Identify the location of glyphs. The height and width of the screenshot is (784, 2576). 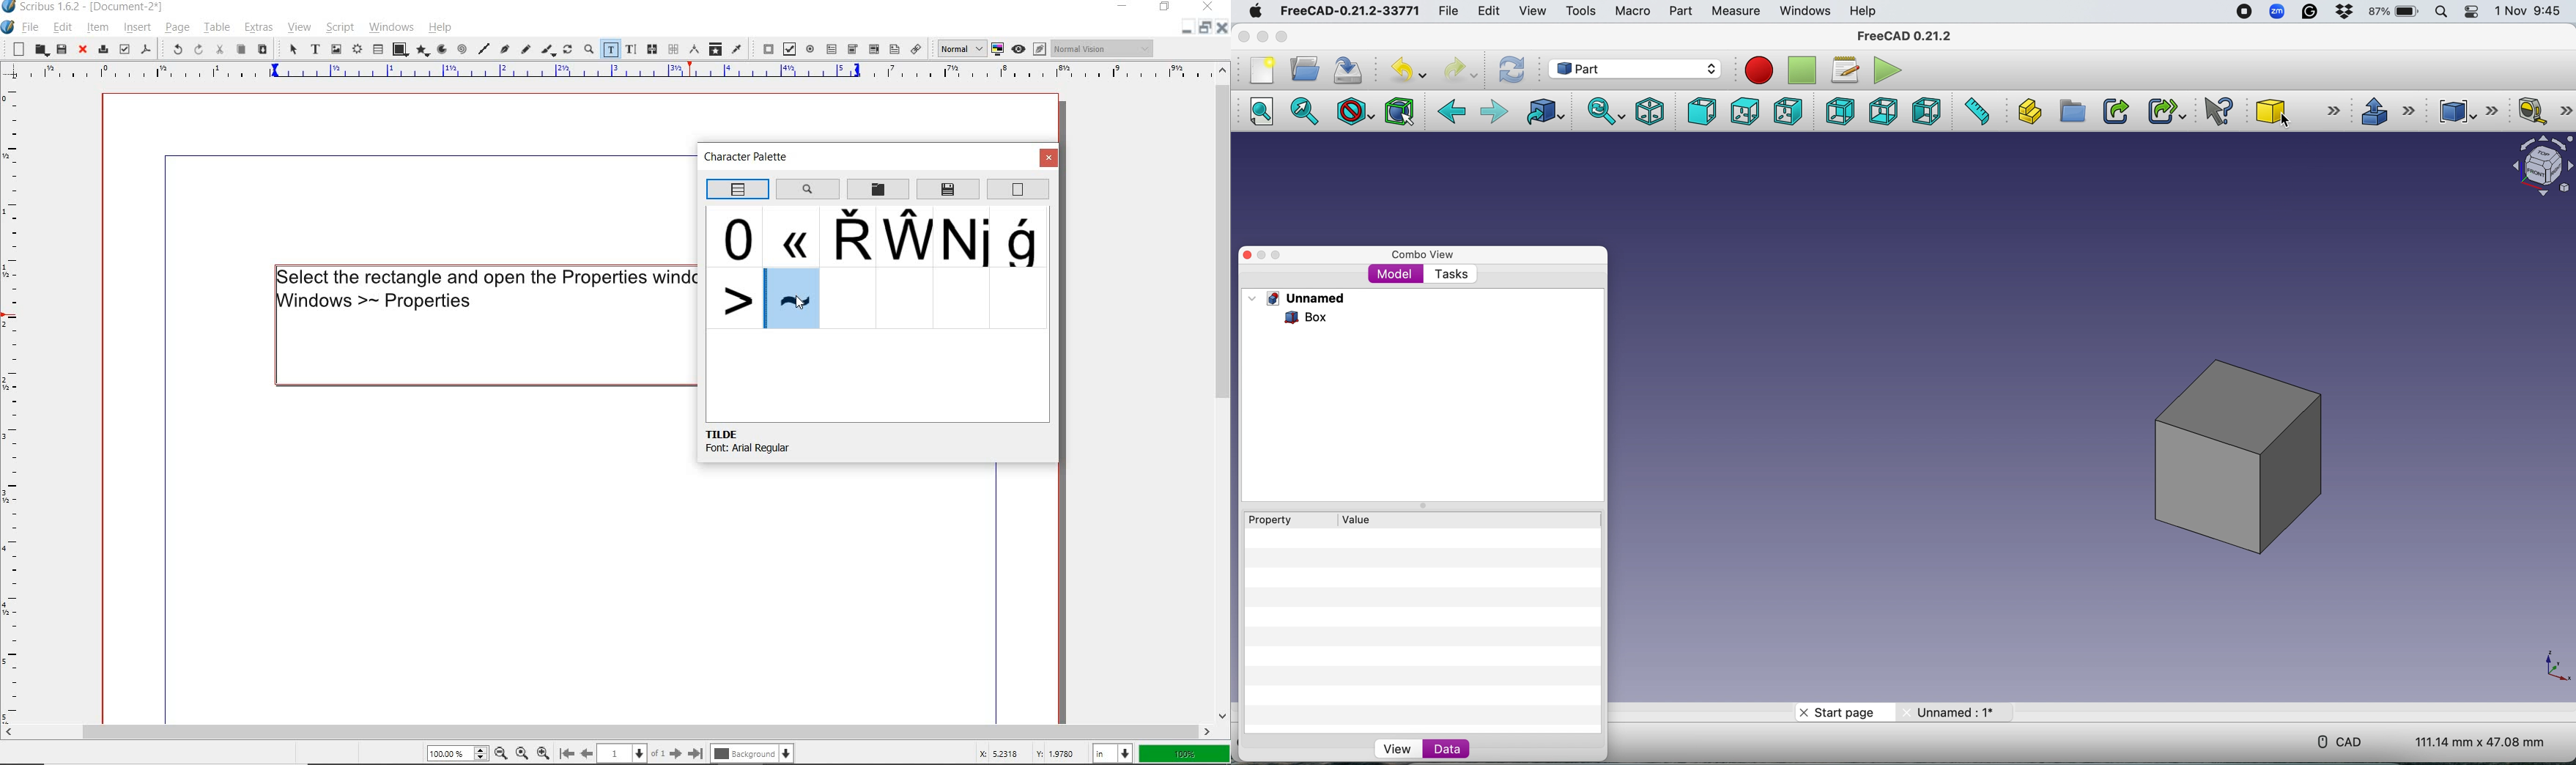
(906, 236).